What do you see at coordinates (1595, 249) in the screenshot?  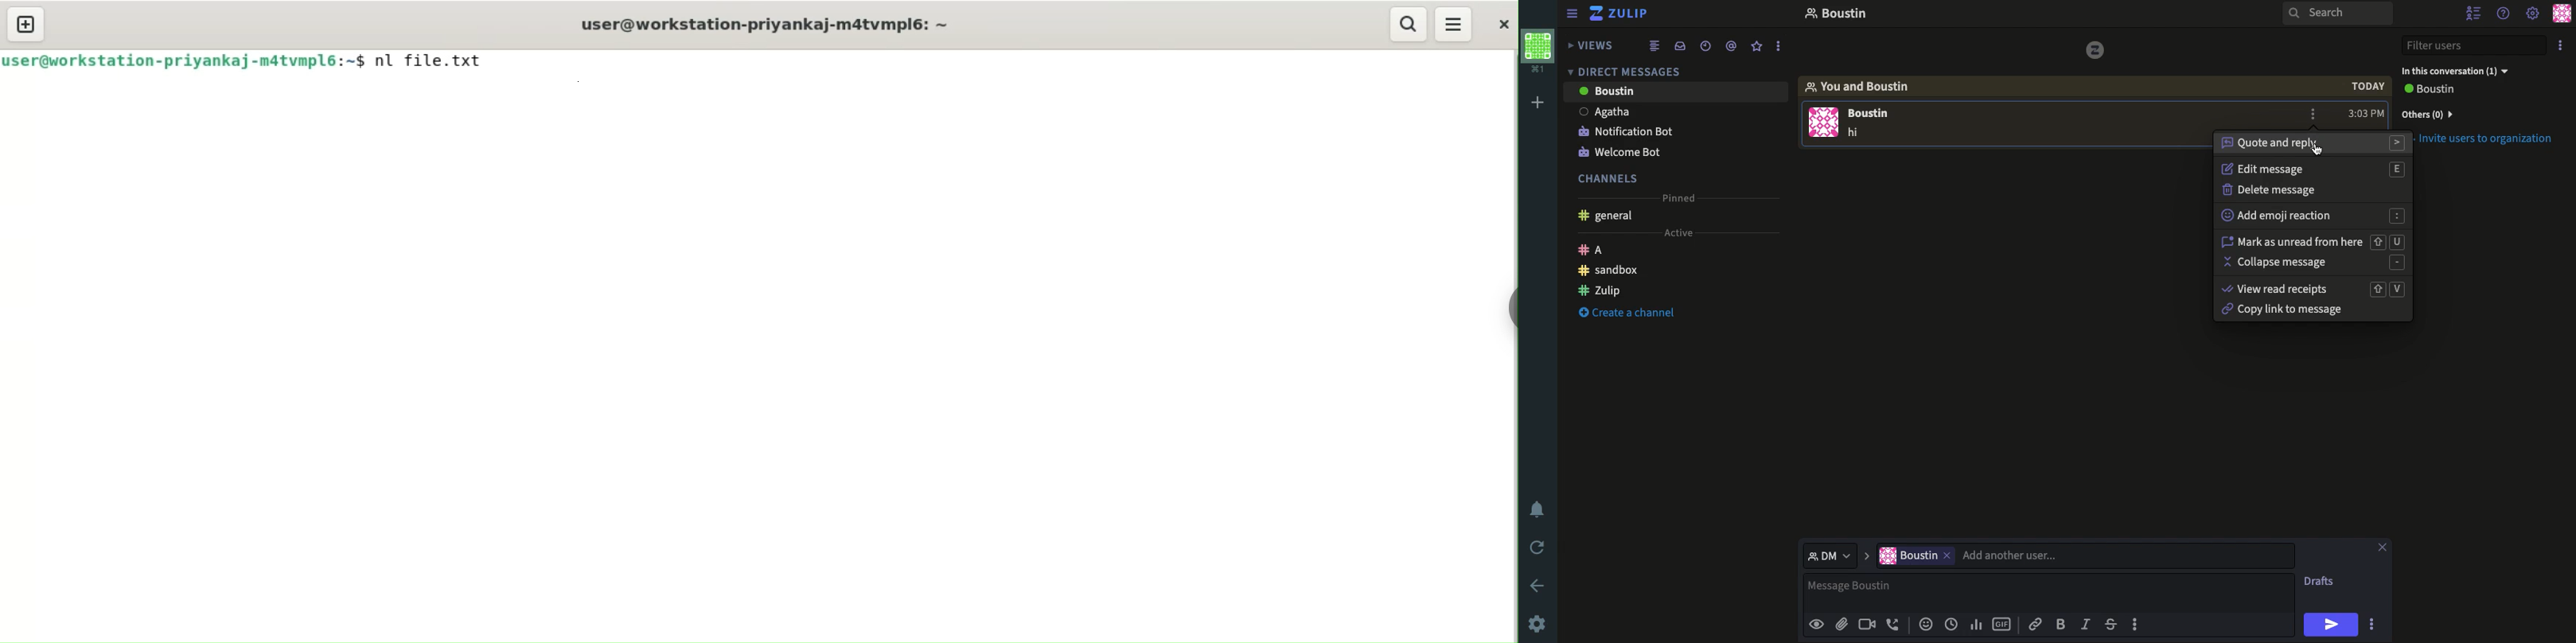 I see `A` at bounding box center [1595, 249].